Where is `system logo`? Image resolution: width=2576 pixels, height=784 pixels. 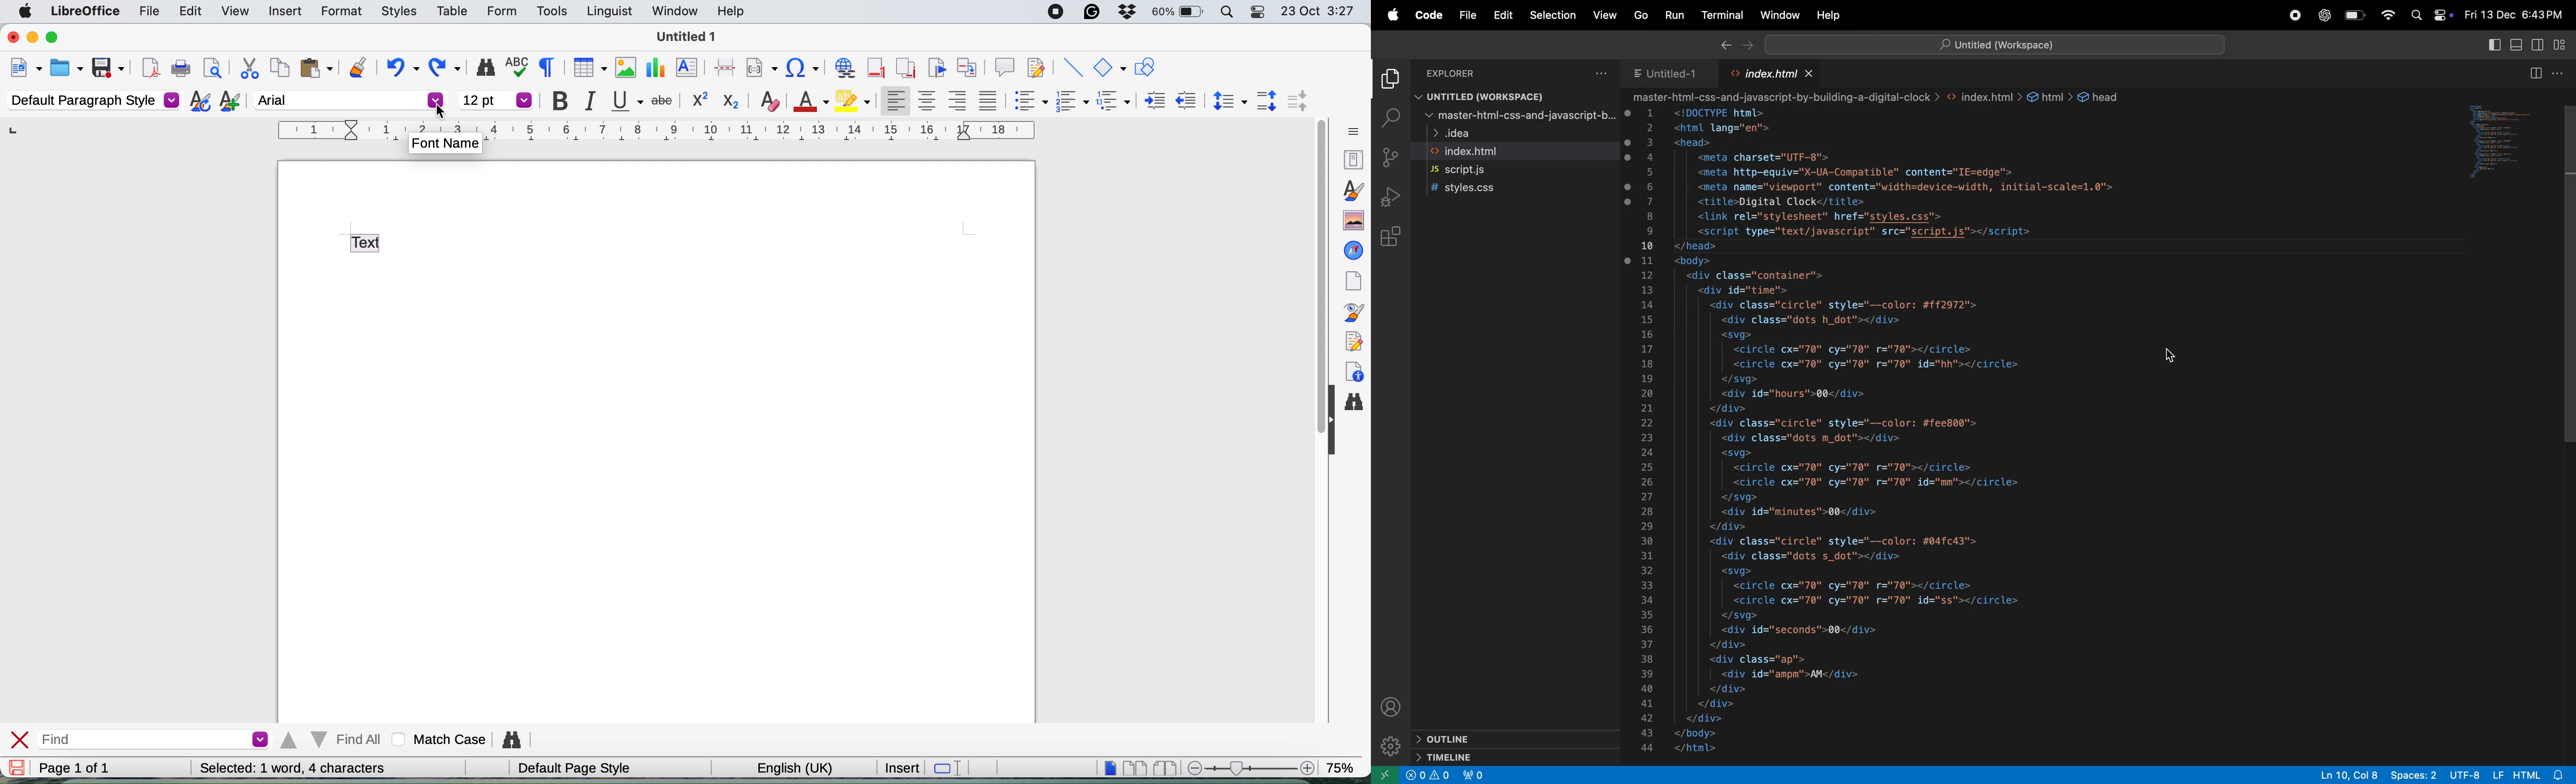
system logo is located at coordinates (25, 11).